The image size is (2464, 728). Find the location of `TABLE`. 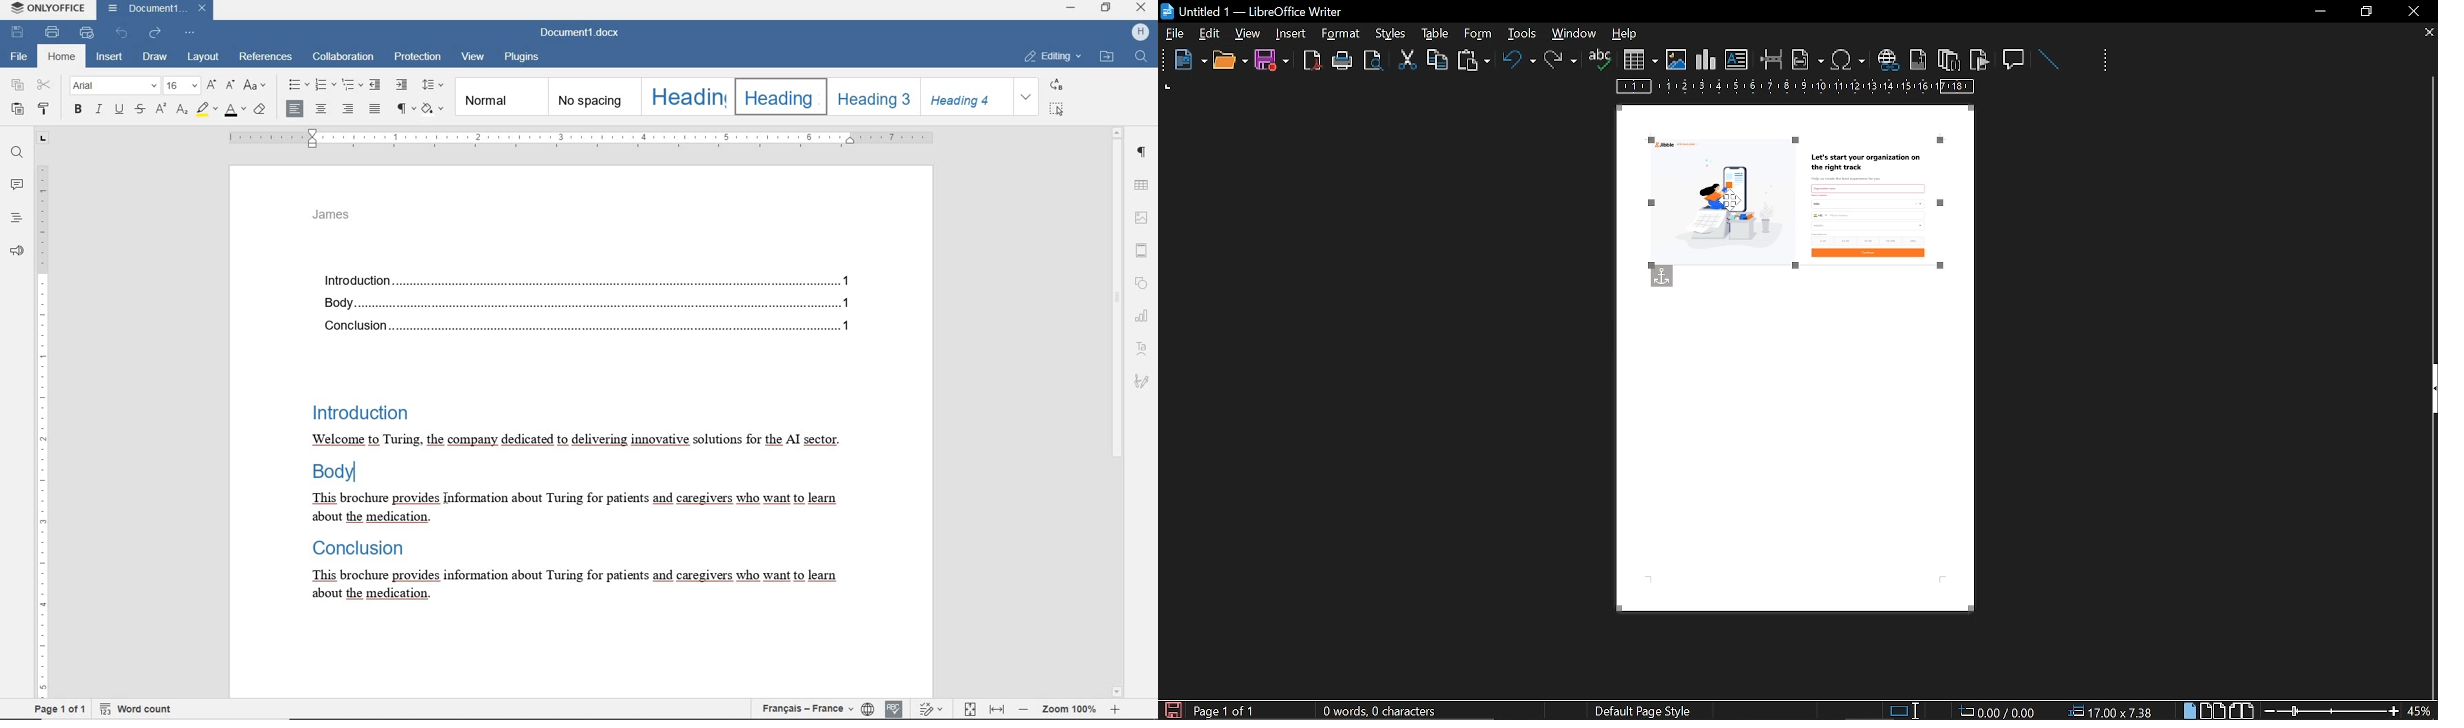

TABLE is located at coordinates (1143, 184).